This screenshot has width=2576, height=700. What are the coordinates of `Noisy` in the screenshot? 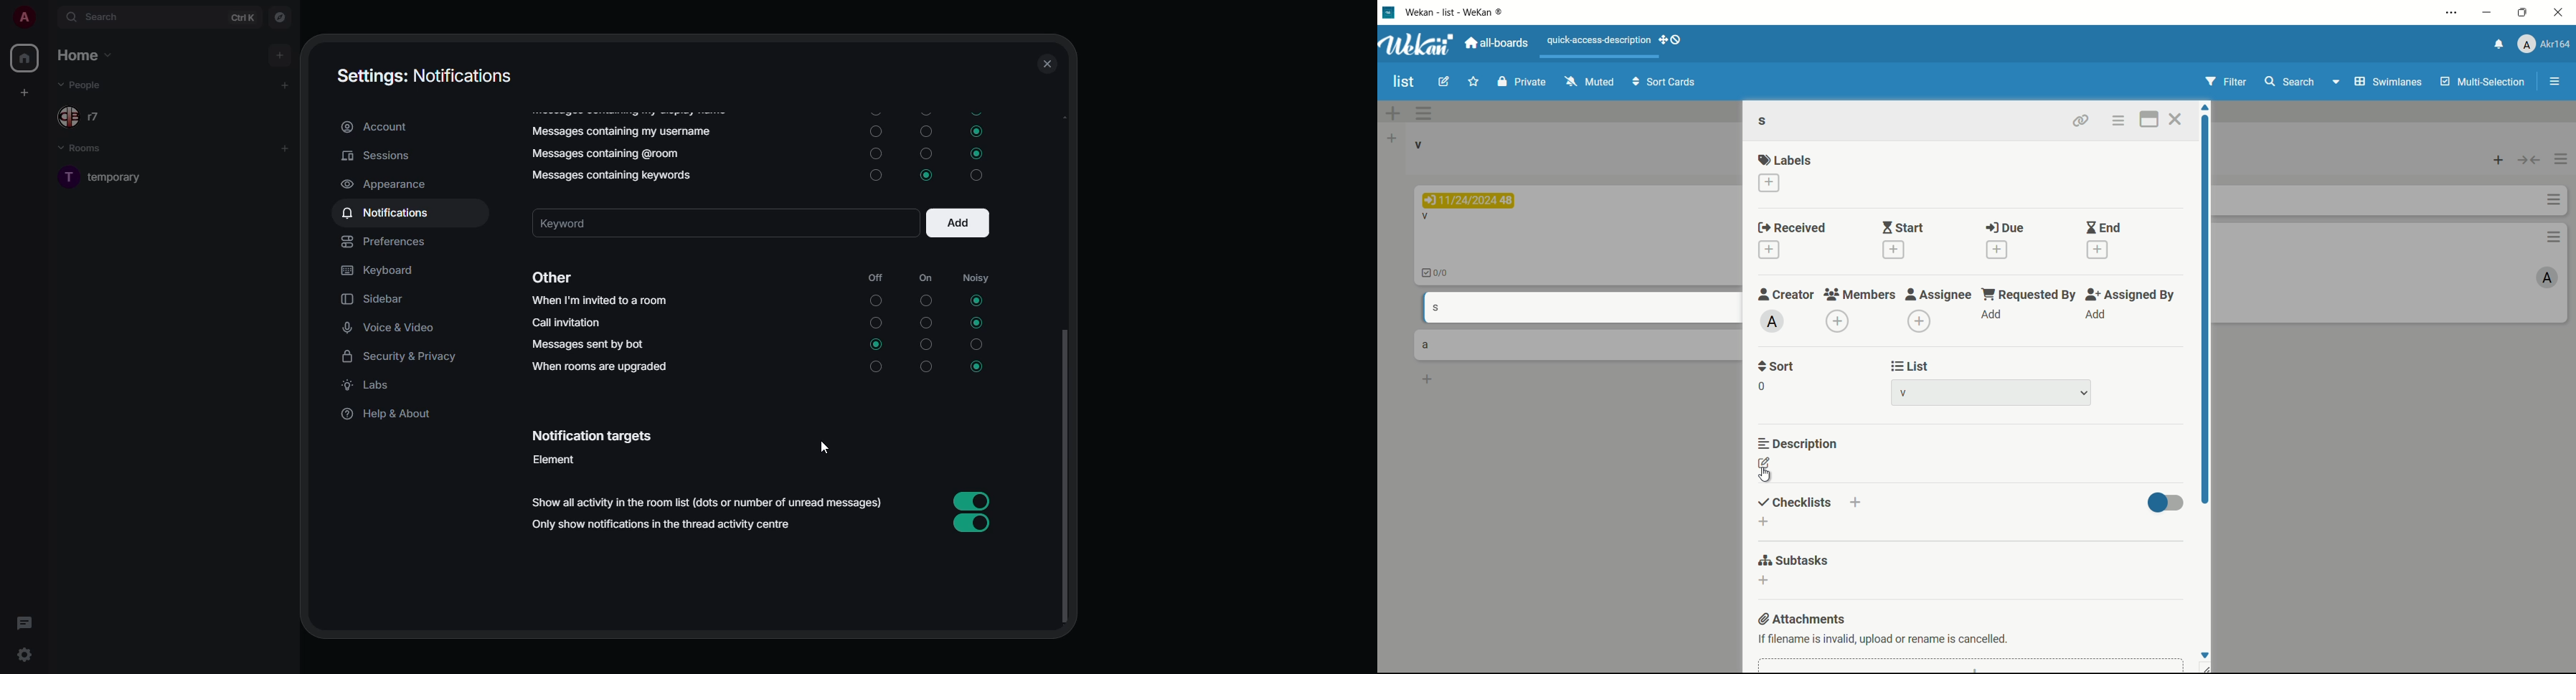 It's located at (976, 176).